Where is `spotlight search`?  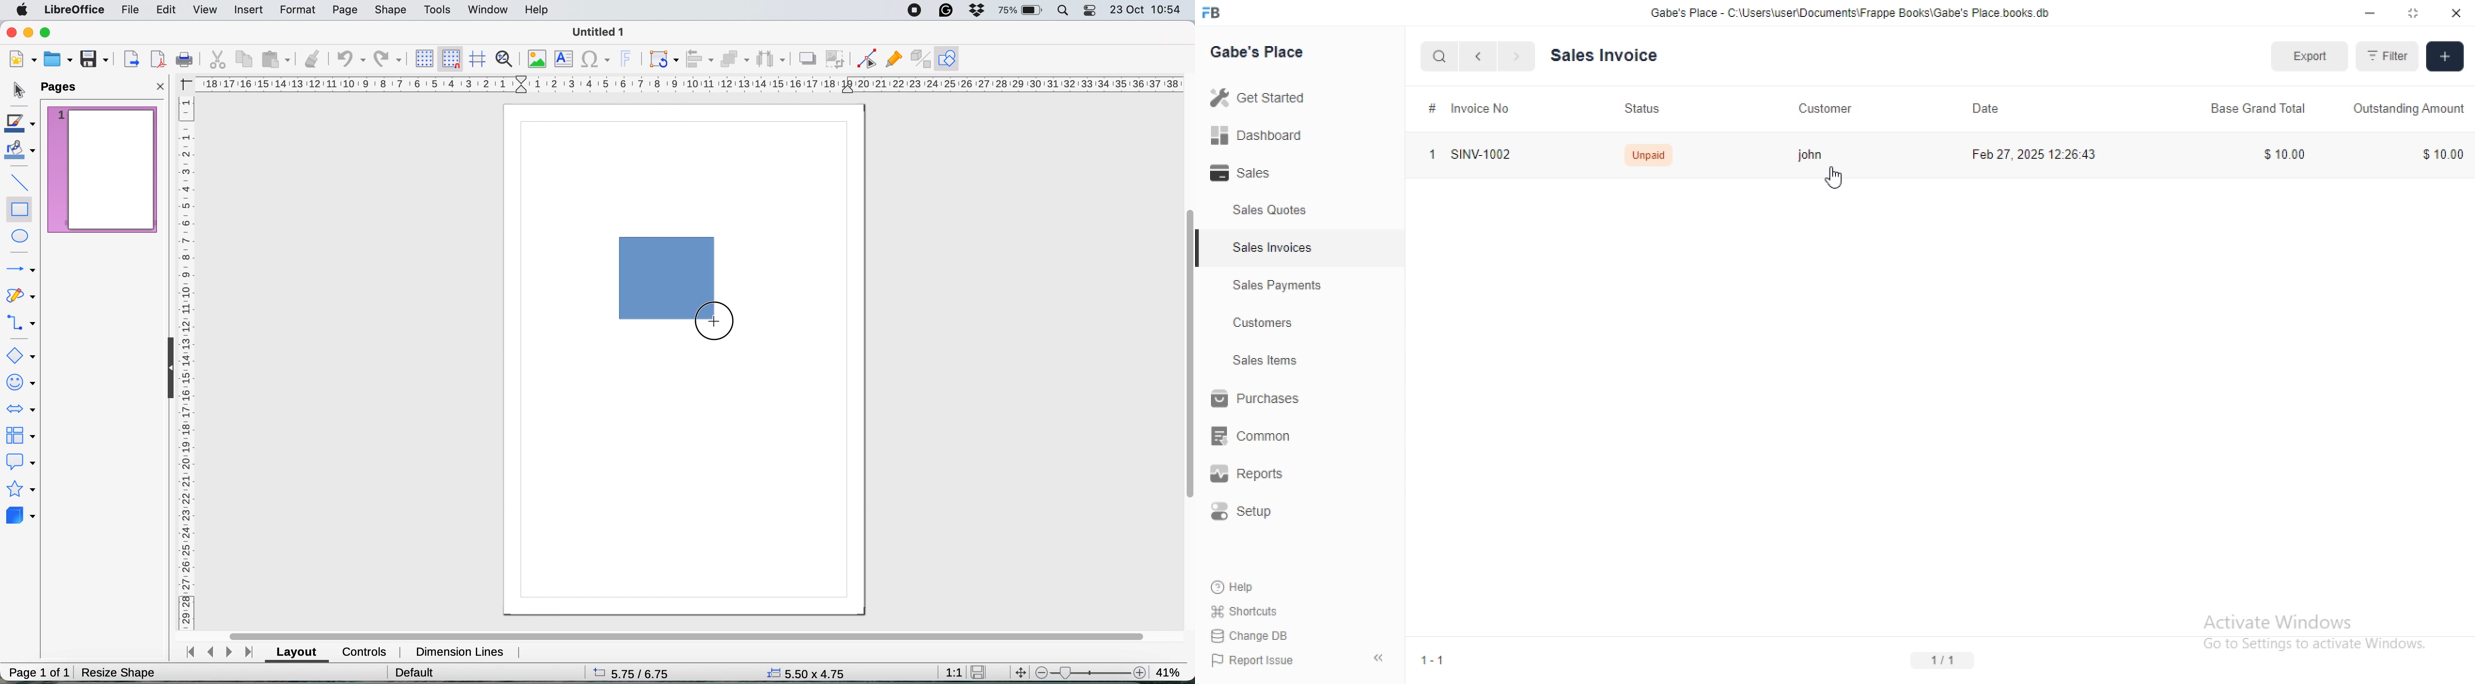
spotlight search is located at coordinates (1065, 11).